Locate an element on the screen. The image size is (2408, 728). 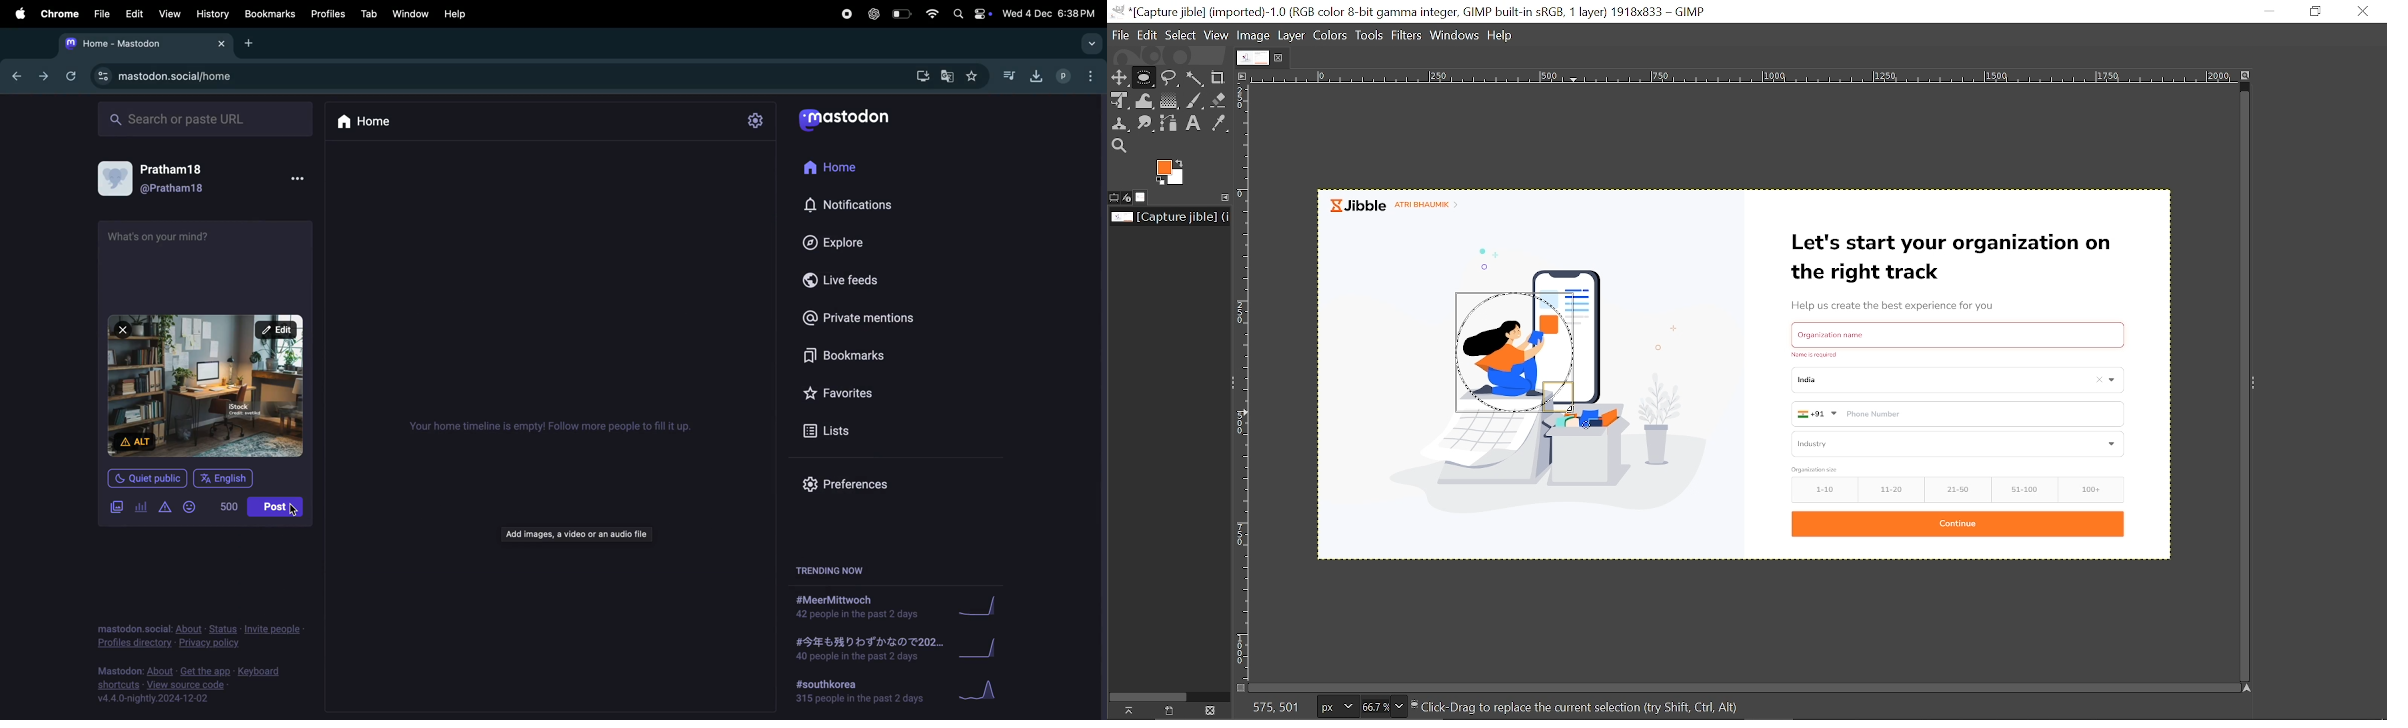
home is located at coordinates (835, 170).